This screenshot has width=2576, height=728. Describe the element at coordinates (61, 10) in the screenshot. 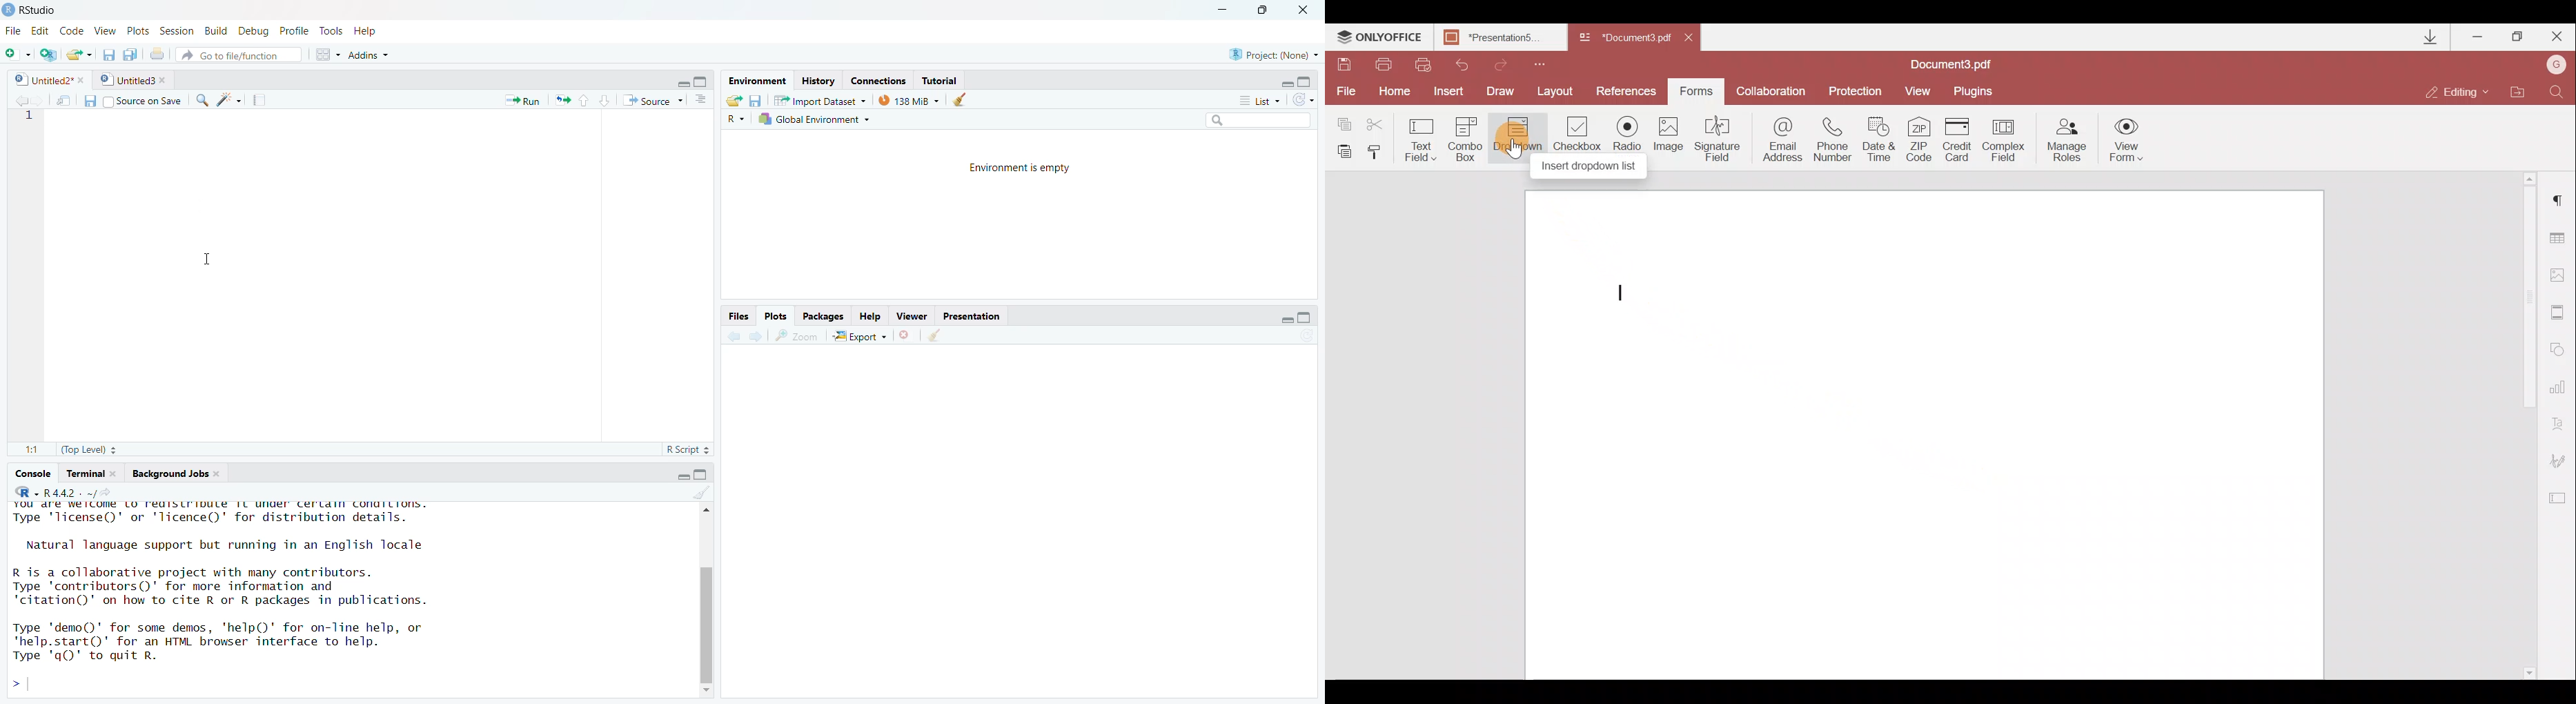

I see `D Rstudio` at that location.